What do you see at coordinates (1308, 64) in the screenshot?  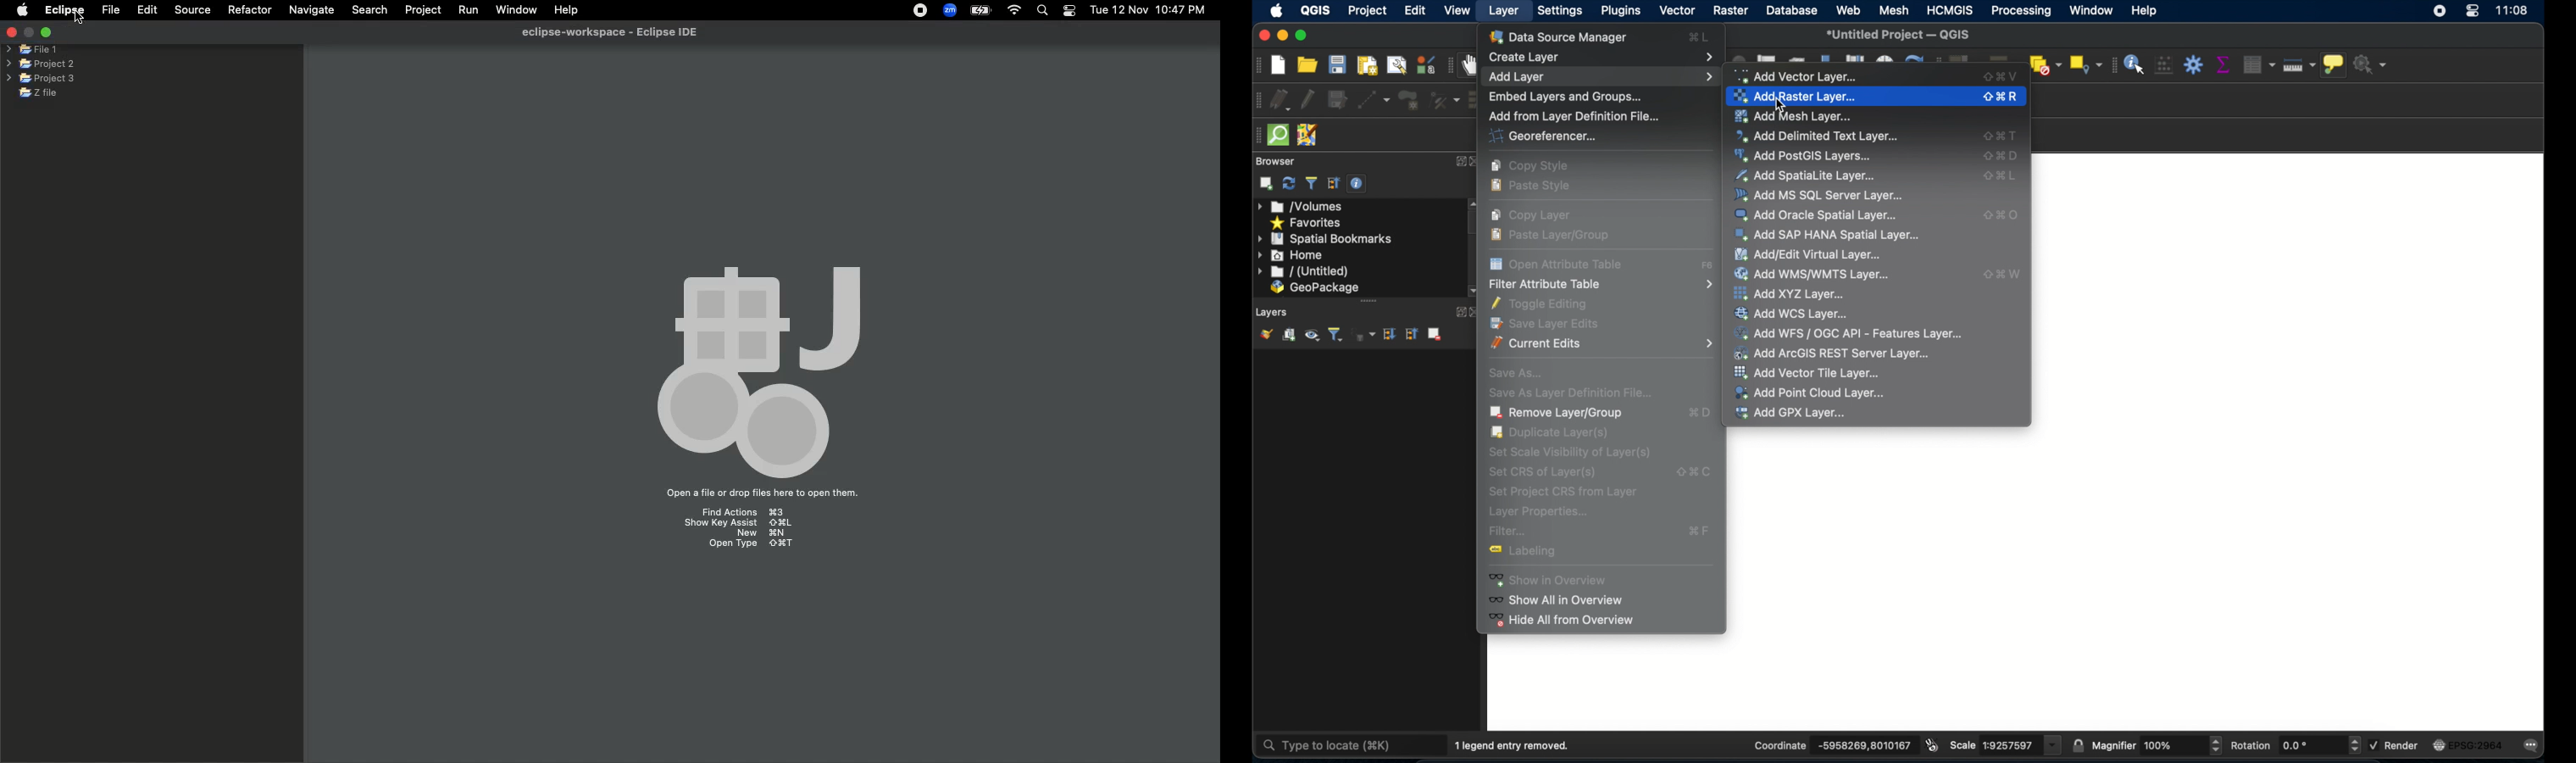 I see `open project` at bounding box center [1308, 64].